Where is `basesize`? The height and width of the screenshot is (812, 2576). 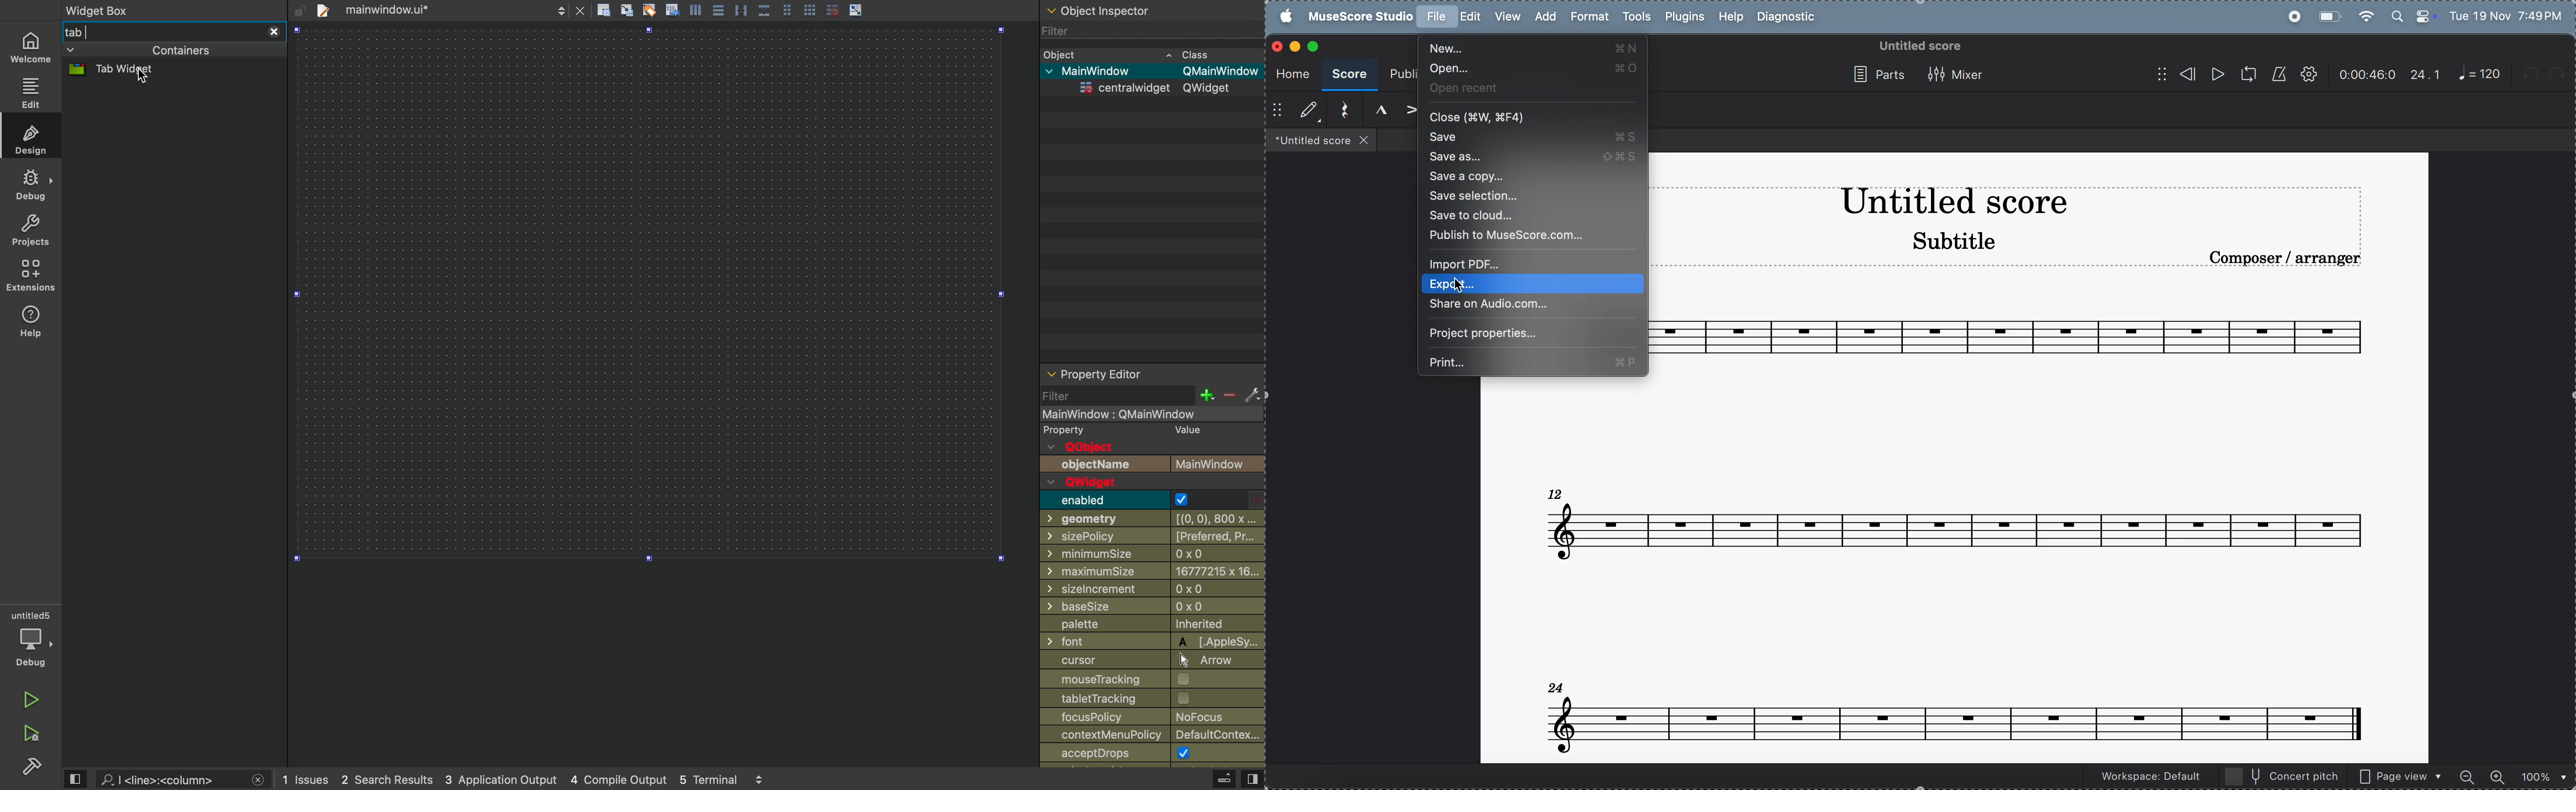
basesize is located at coordinates (1153, 609).